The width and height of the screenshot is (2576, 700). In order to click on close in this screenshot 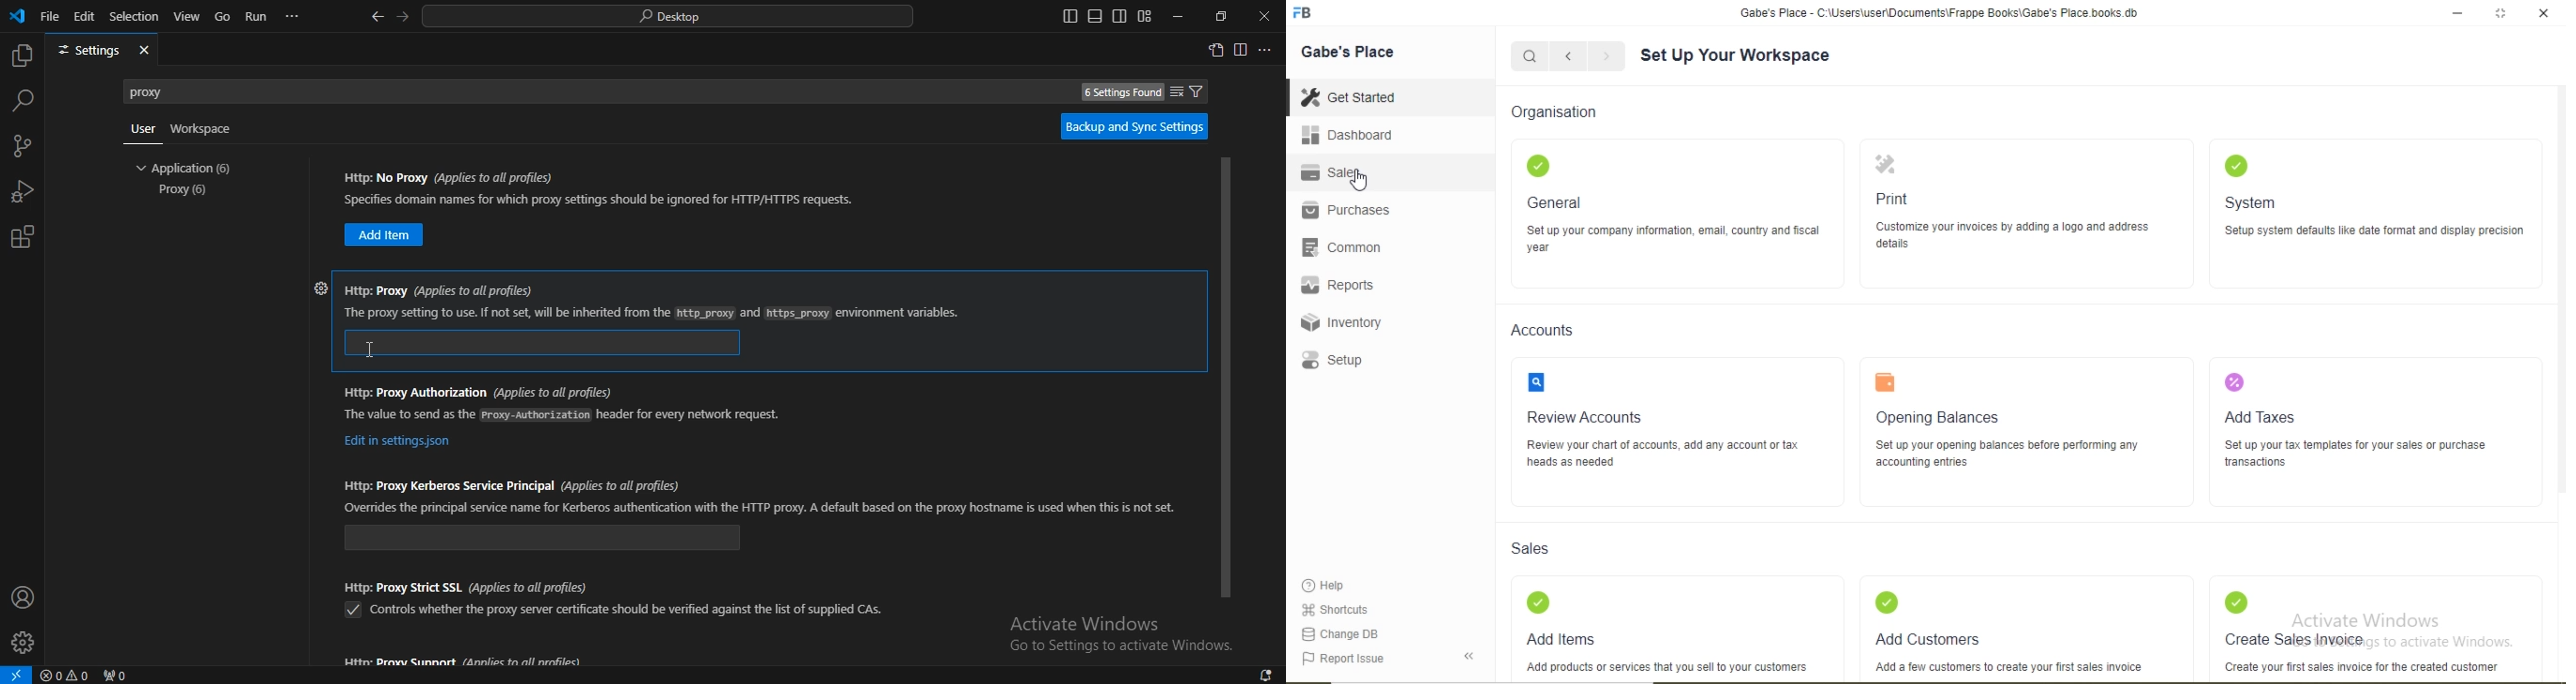, I will do `click(2549, 13)`.